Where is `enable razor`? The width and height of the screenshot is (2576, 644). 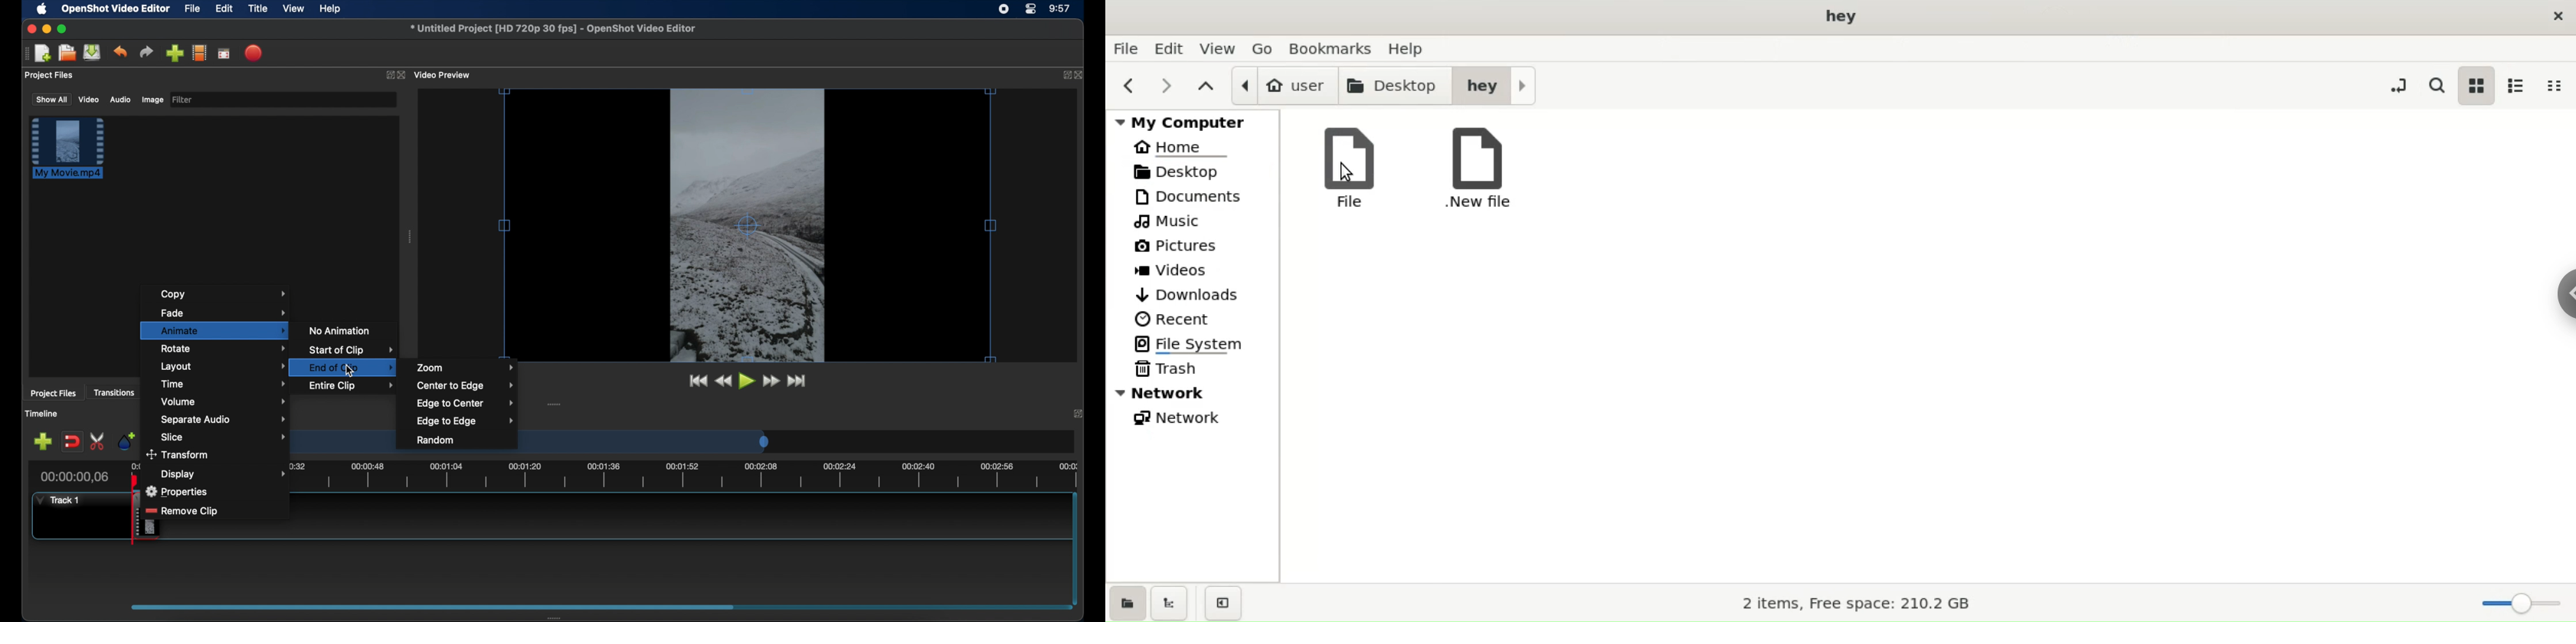
enable razor is located at coordinates (98, 442).